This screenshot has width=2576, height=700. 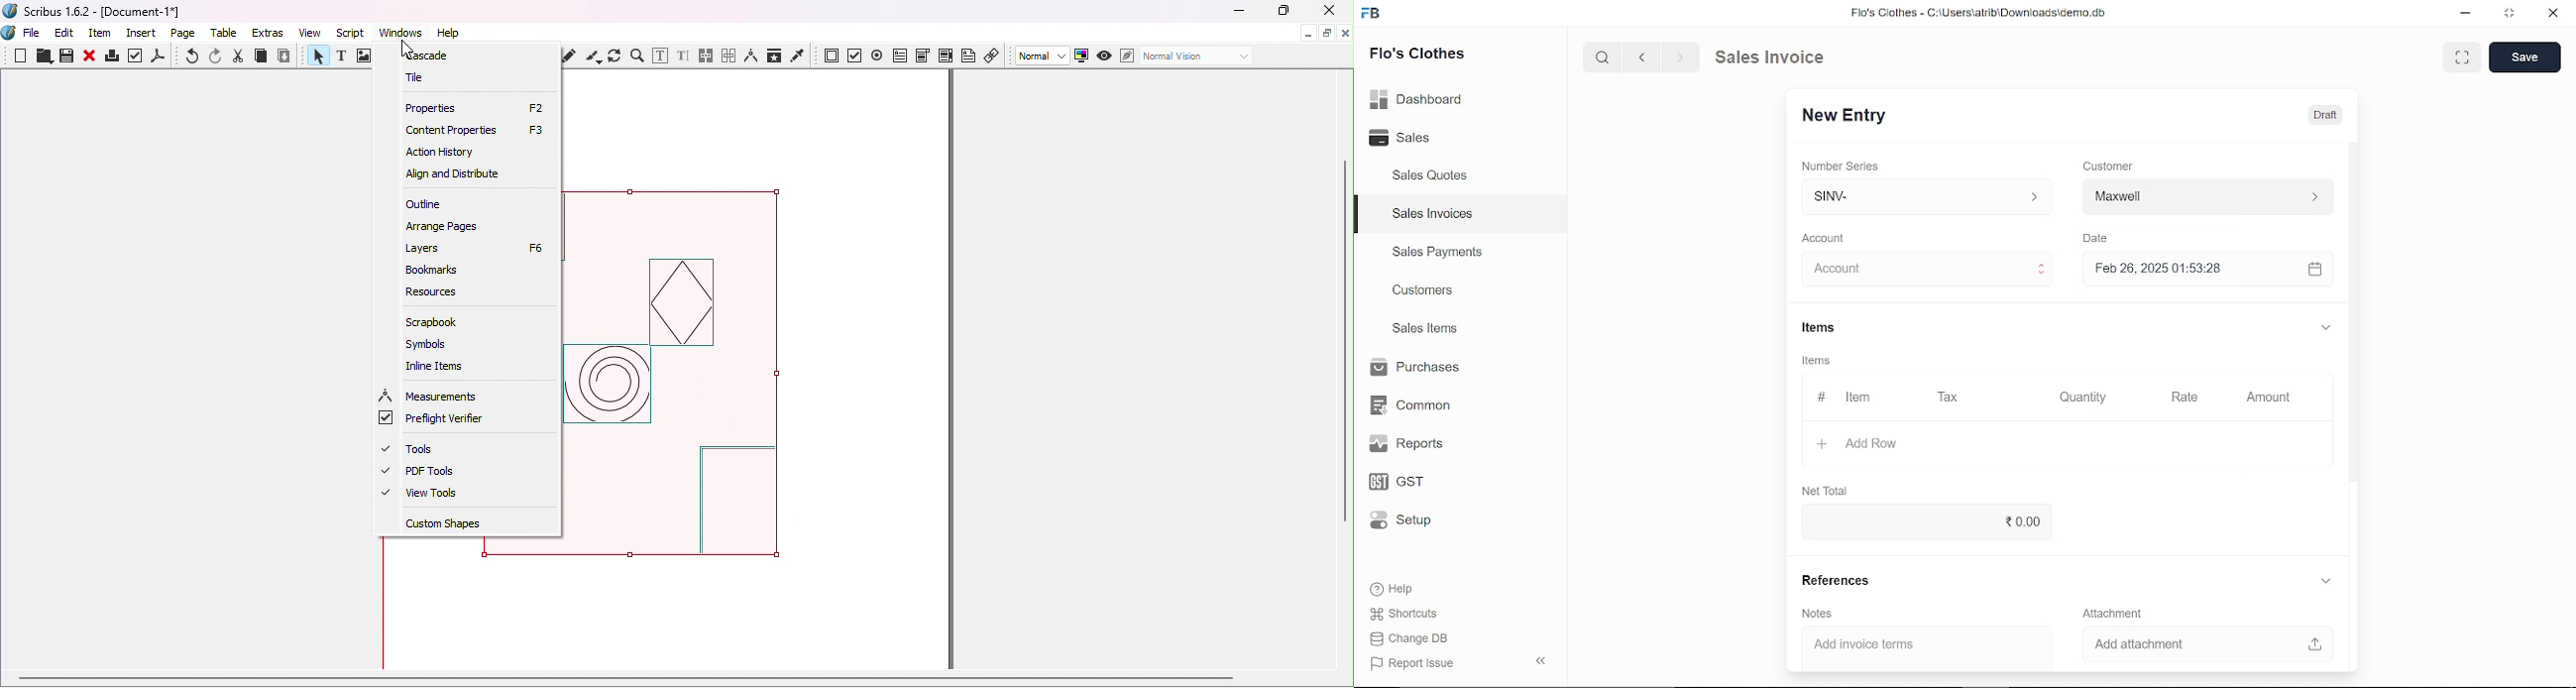 I want to click on Help, so click(x=448, y=33).